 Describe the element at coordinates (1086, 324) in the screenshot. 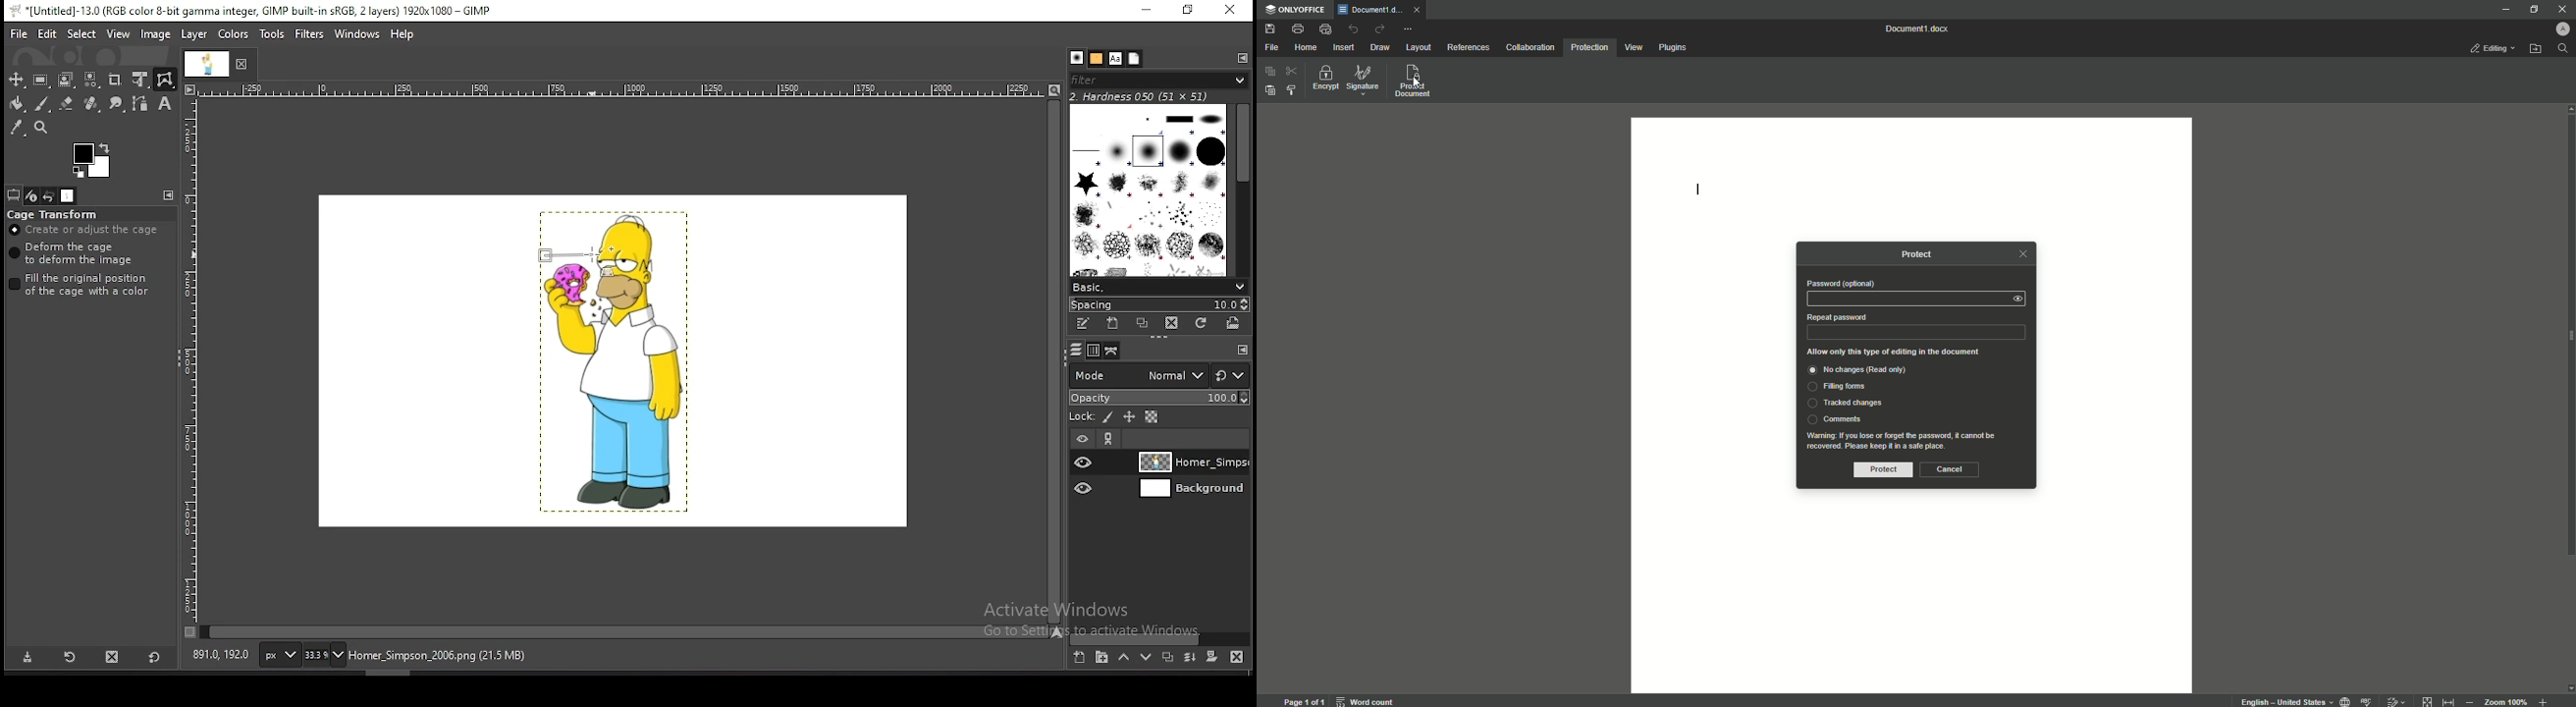

I see `edit this brush` at that location.